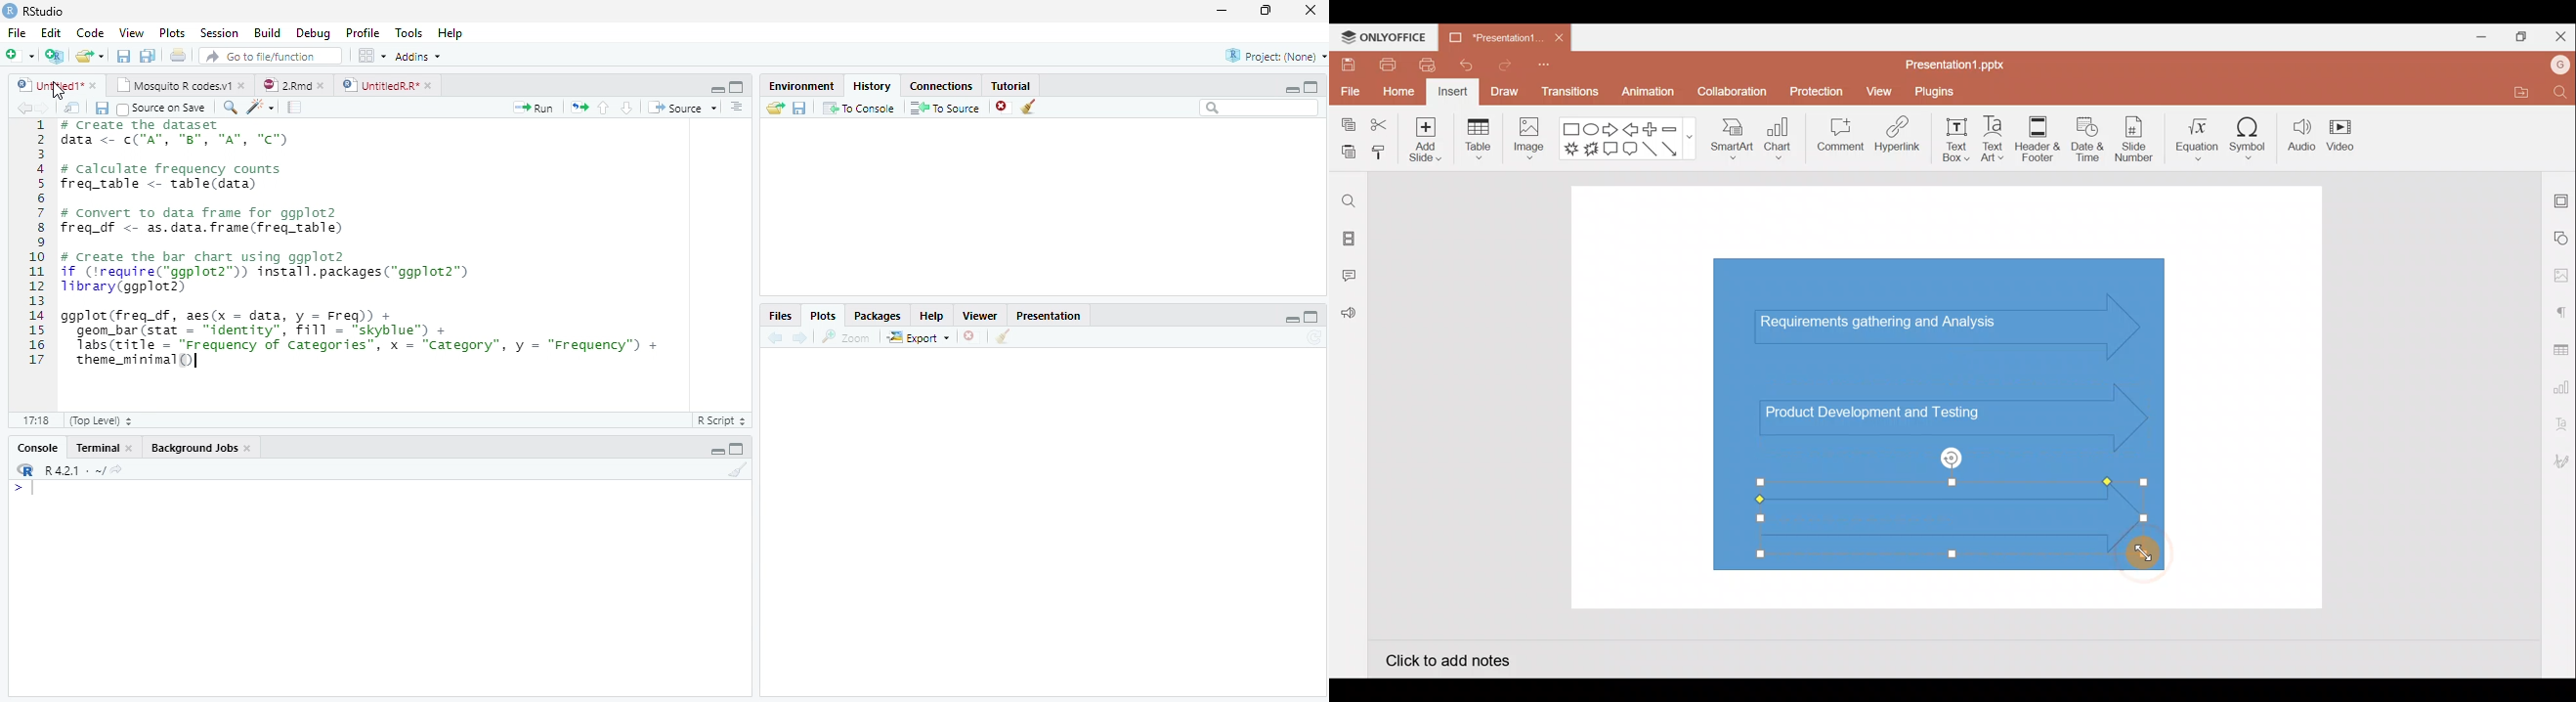 Image resolution: width=2576 pixels, height=728 pixels. Describe the element at coordinates (1591, 150) in the screenshot. I see `Explosion 2` at that location.